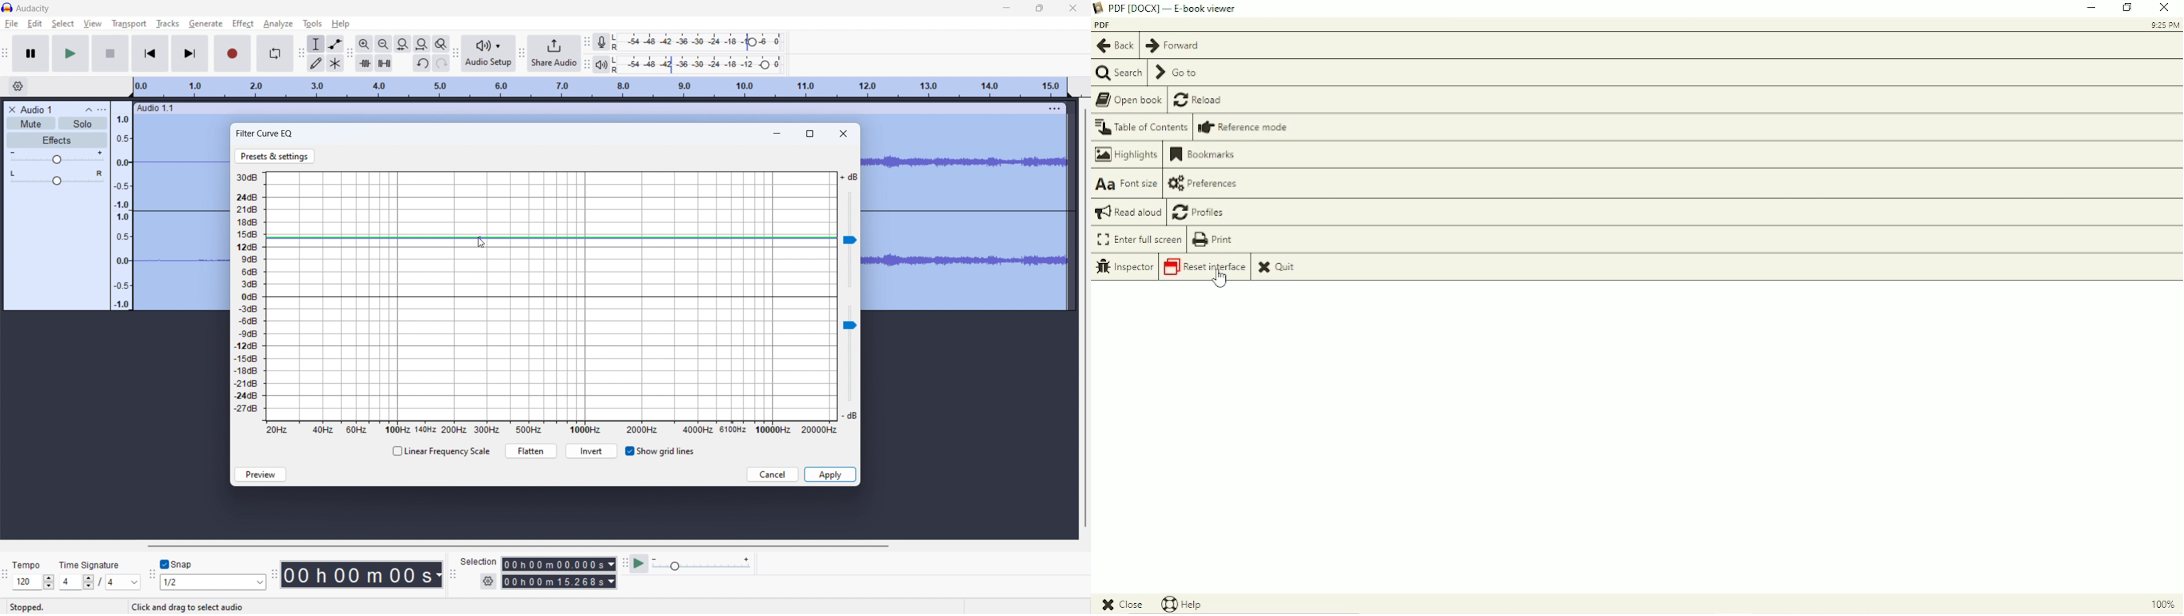 The image size is (2184, 616). What do you see at coordinates (71, 53) in the screenshot?
I see `play` at bounding box center [71, 53].